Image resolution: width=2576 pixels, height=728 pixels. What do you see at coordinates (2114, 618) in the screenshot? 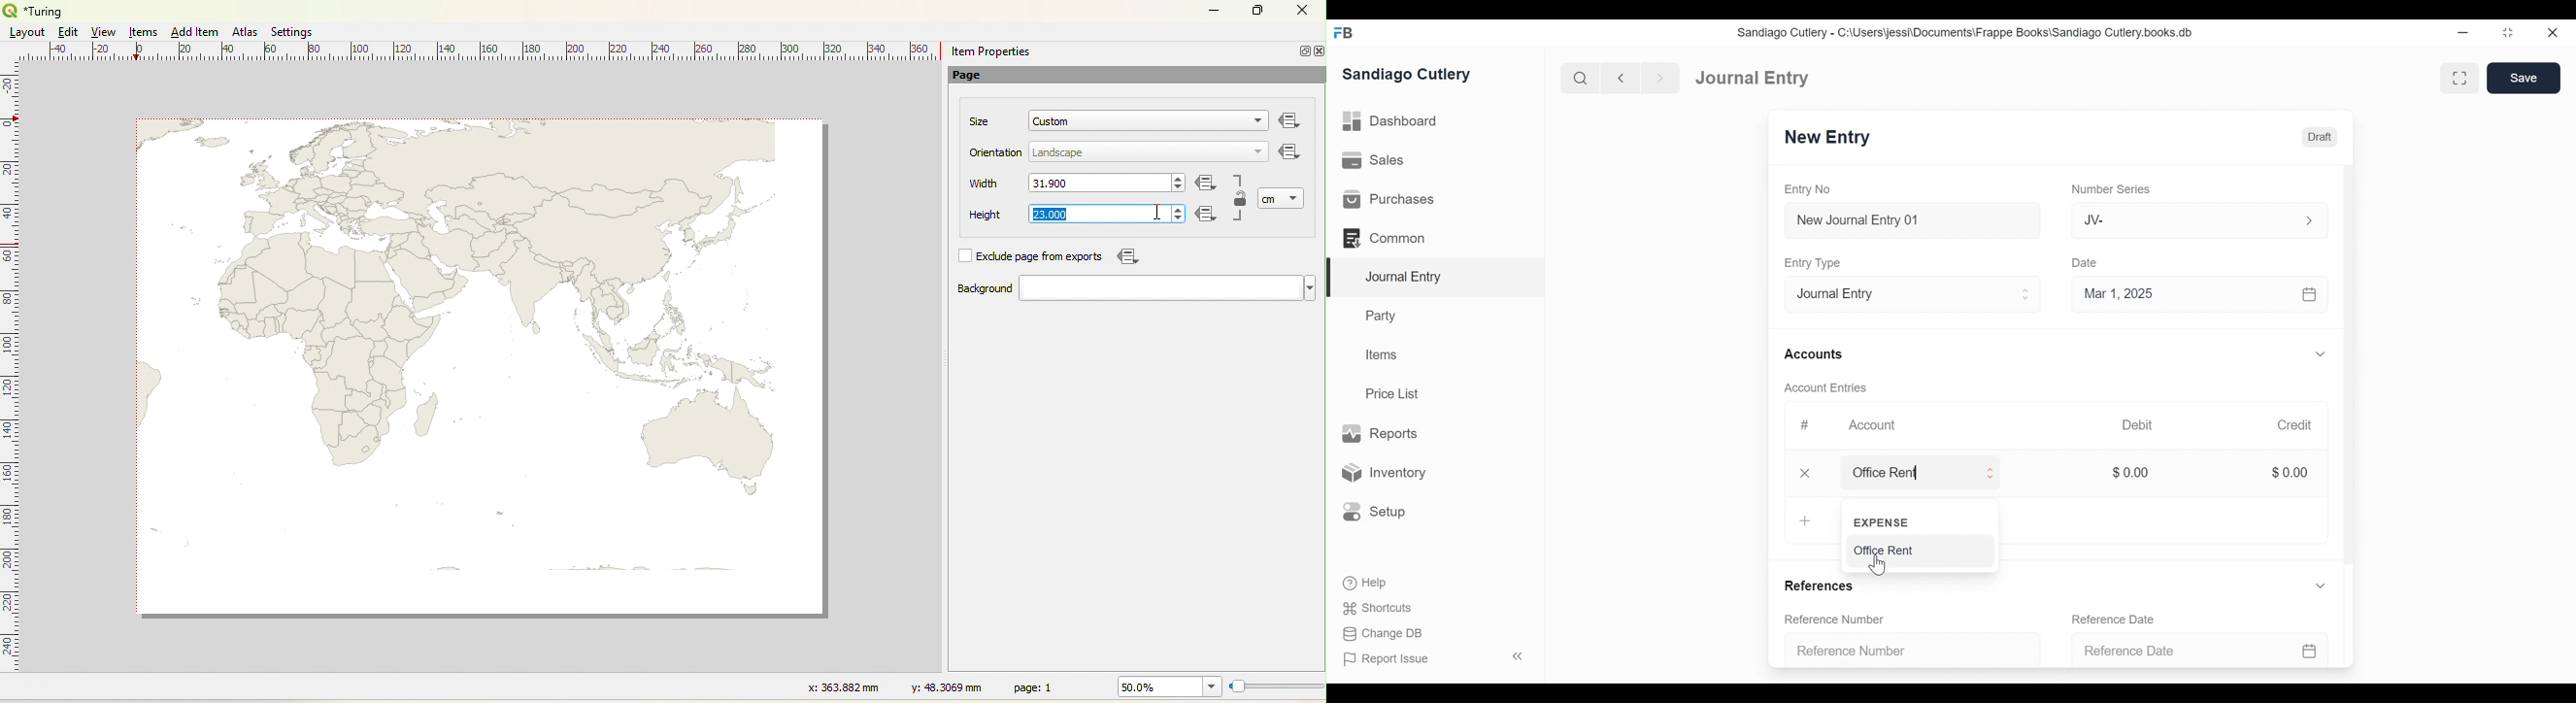
I see `Reference Date` at bounding box center [2114, 618].